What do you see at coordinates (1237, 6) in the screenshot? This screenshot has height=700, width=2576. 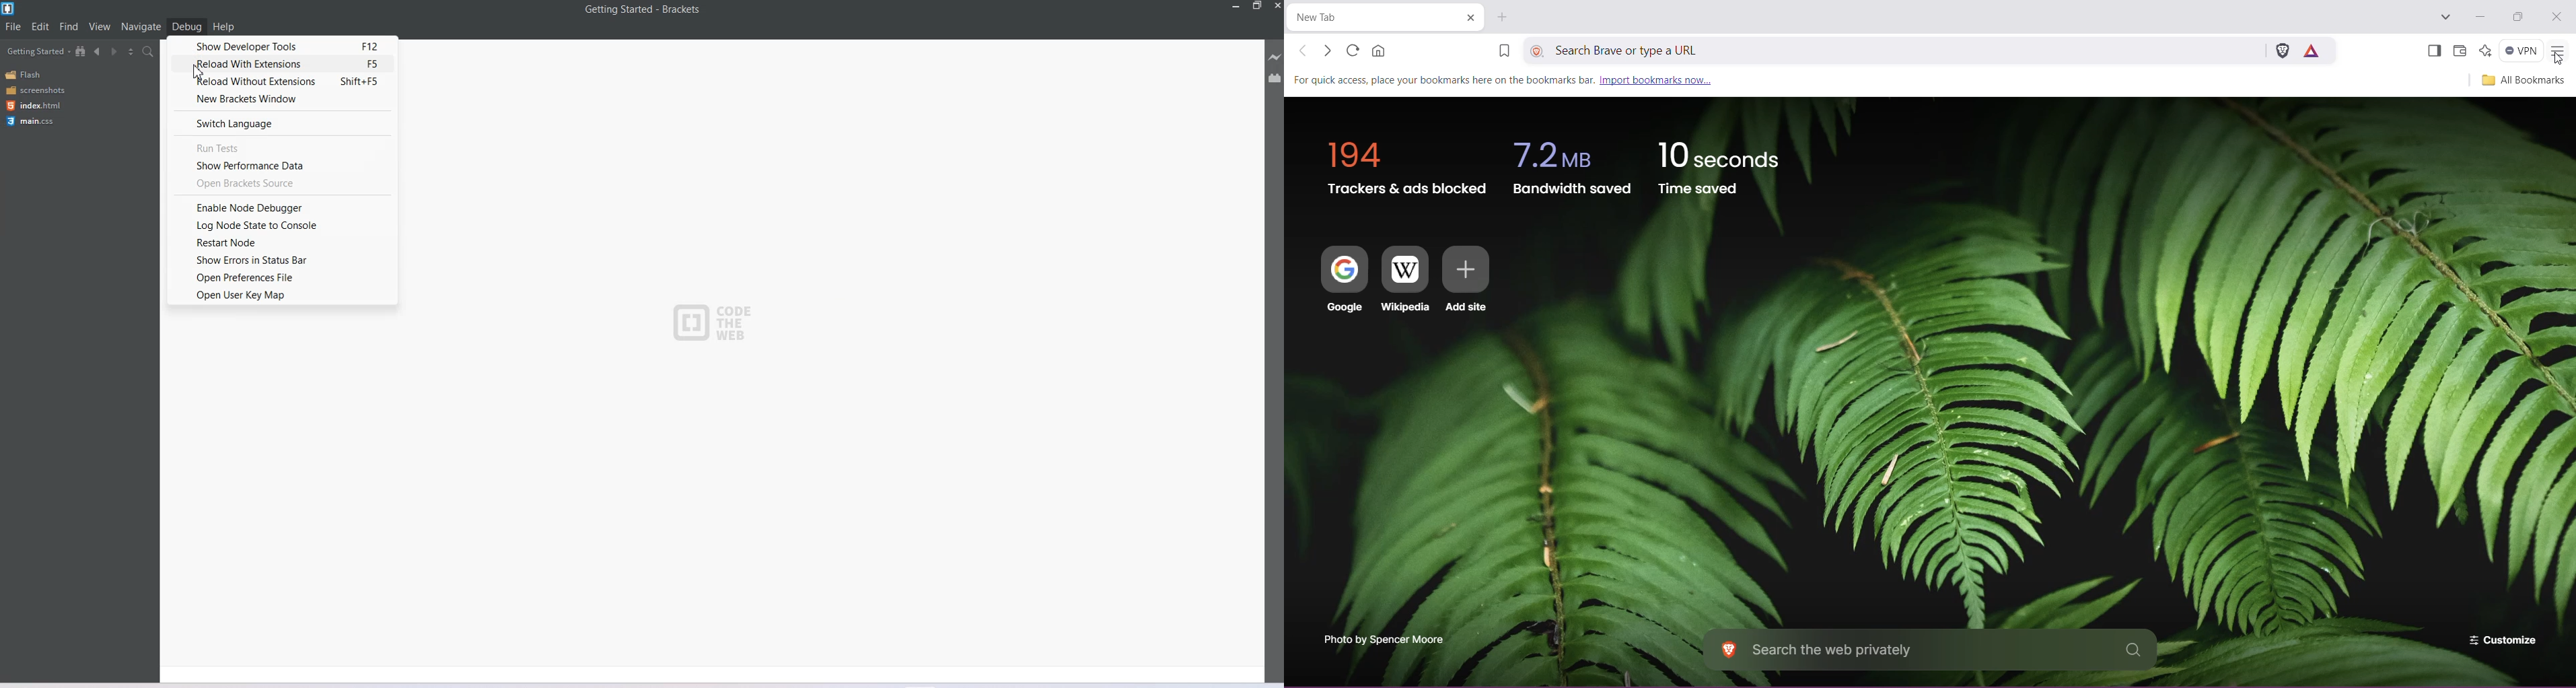 I see `Minimize` at bounding box center [1237, 6].